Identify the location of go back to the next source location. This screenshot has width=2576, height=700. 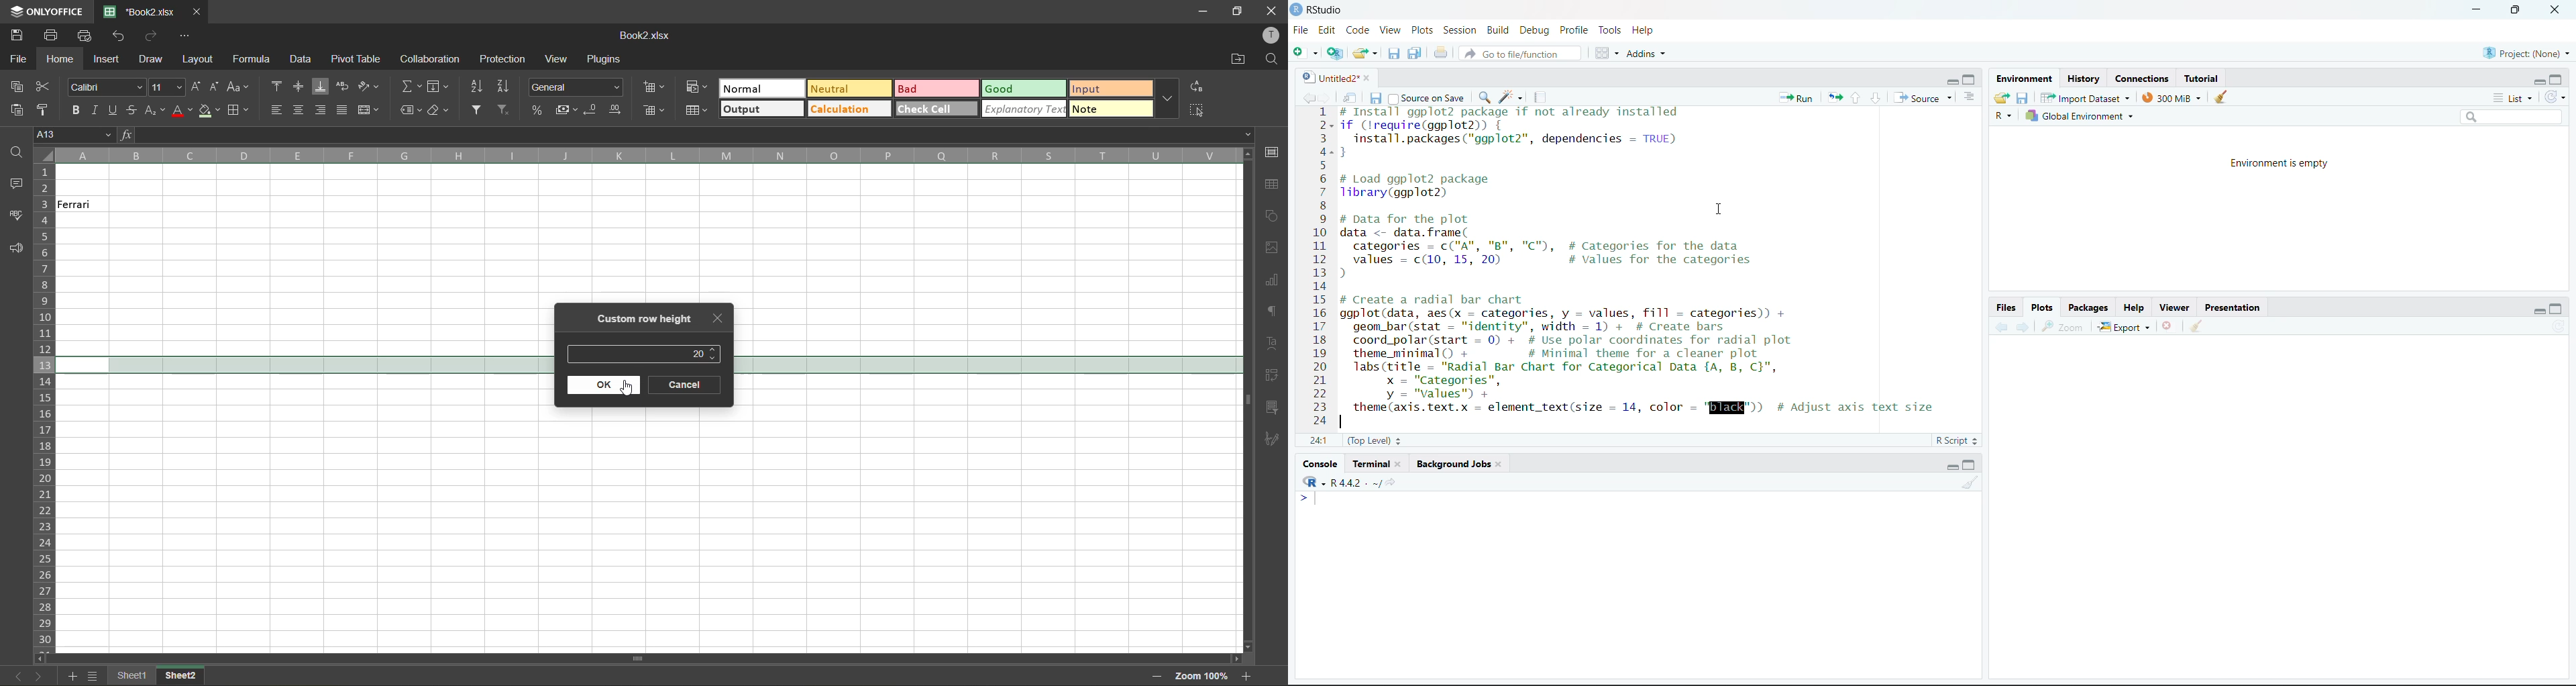
(1326, 95).